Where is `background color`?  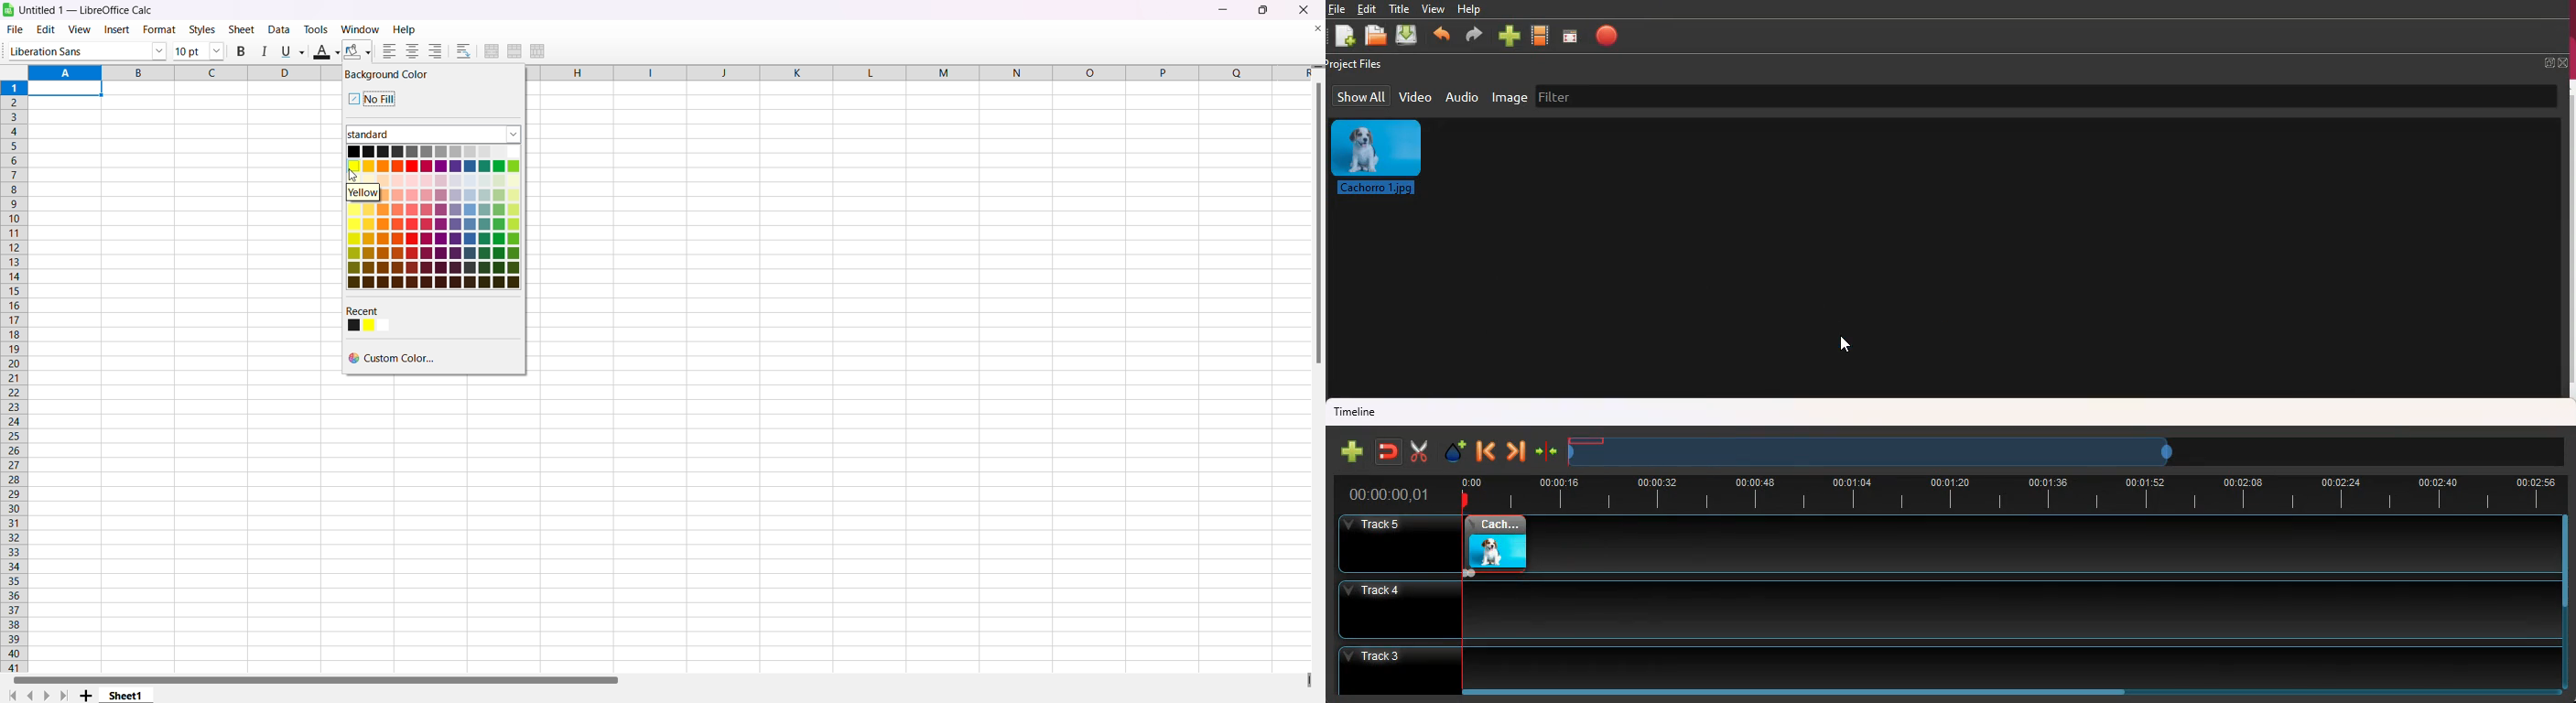 background color is located at coordinates (356, 52).